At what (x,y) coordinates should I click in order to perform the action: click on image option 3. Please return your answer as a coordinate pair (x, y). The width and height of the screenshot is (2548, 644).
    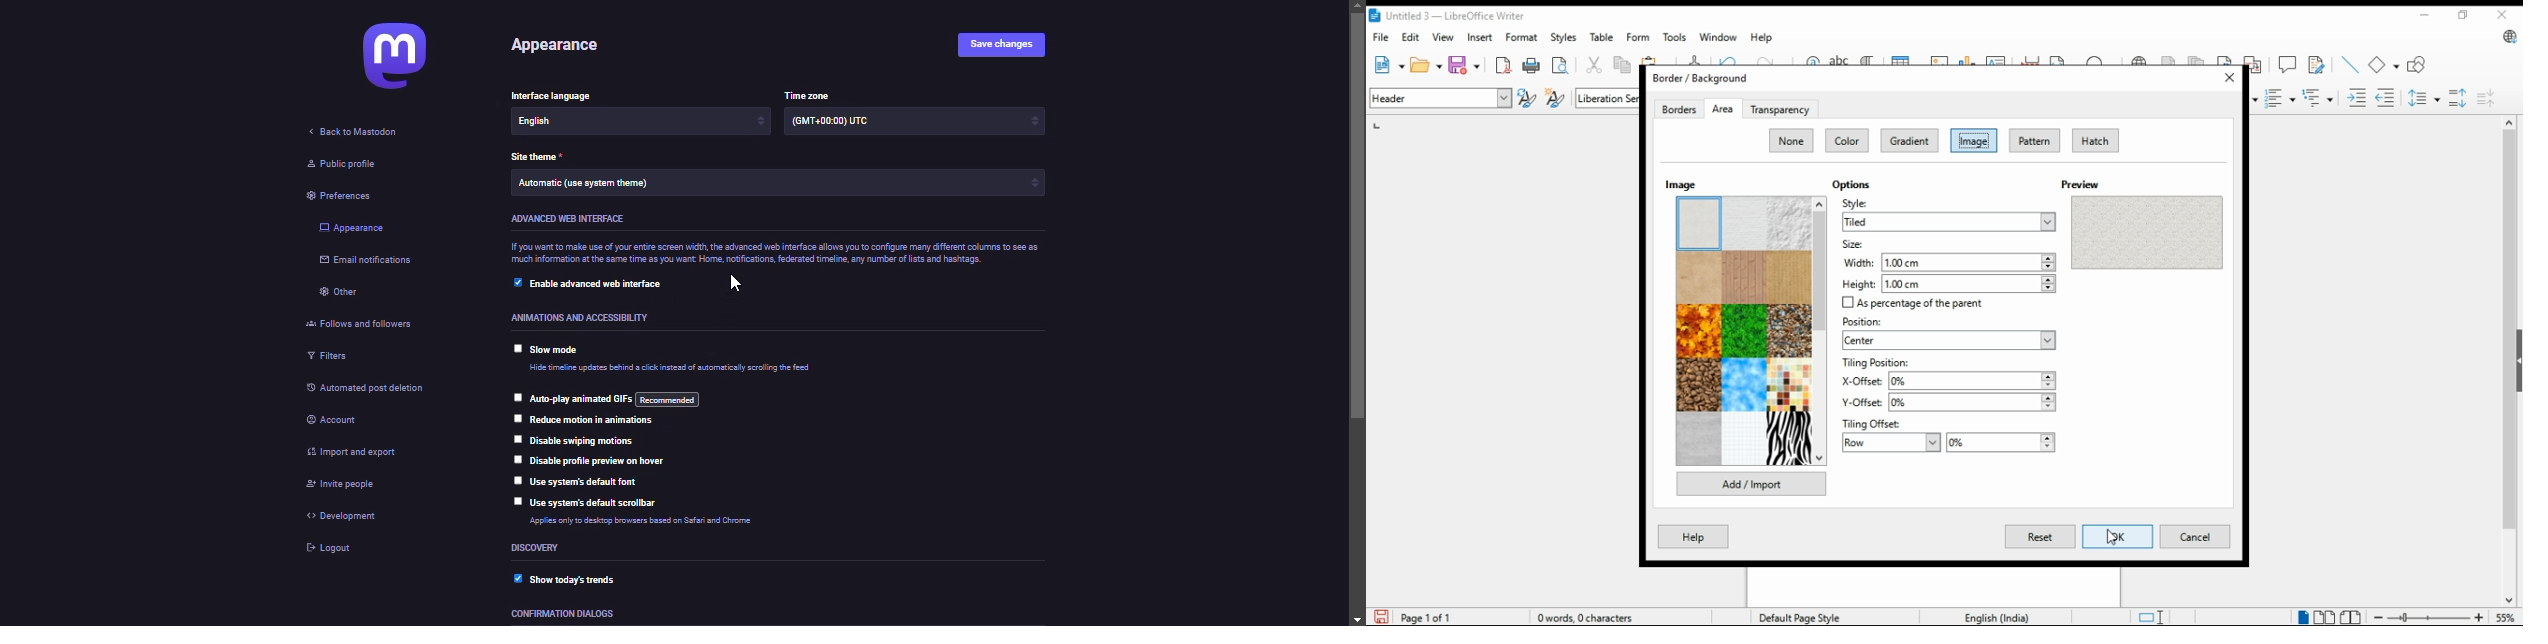
    Looking at the image, I should click on (1789, 223).